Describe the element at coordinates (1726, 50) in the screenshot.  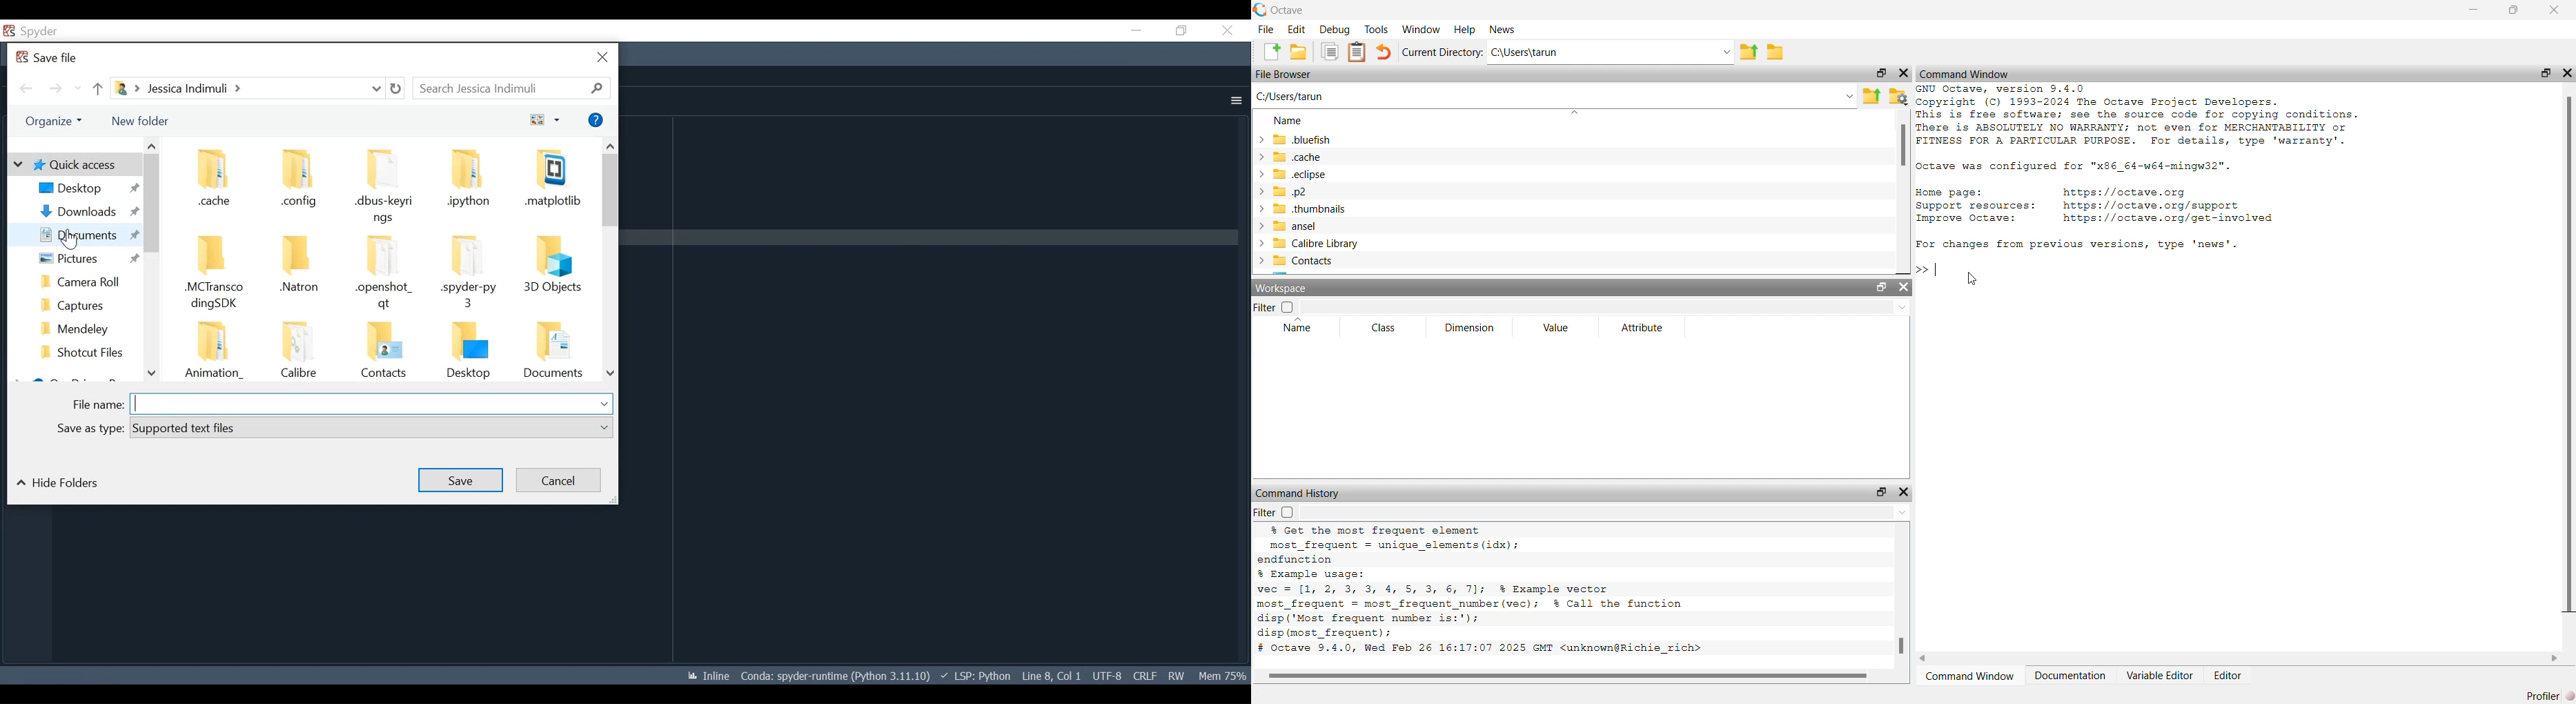
I see `Enter directory name` at that location.